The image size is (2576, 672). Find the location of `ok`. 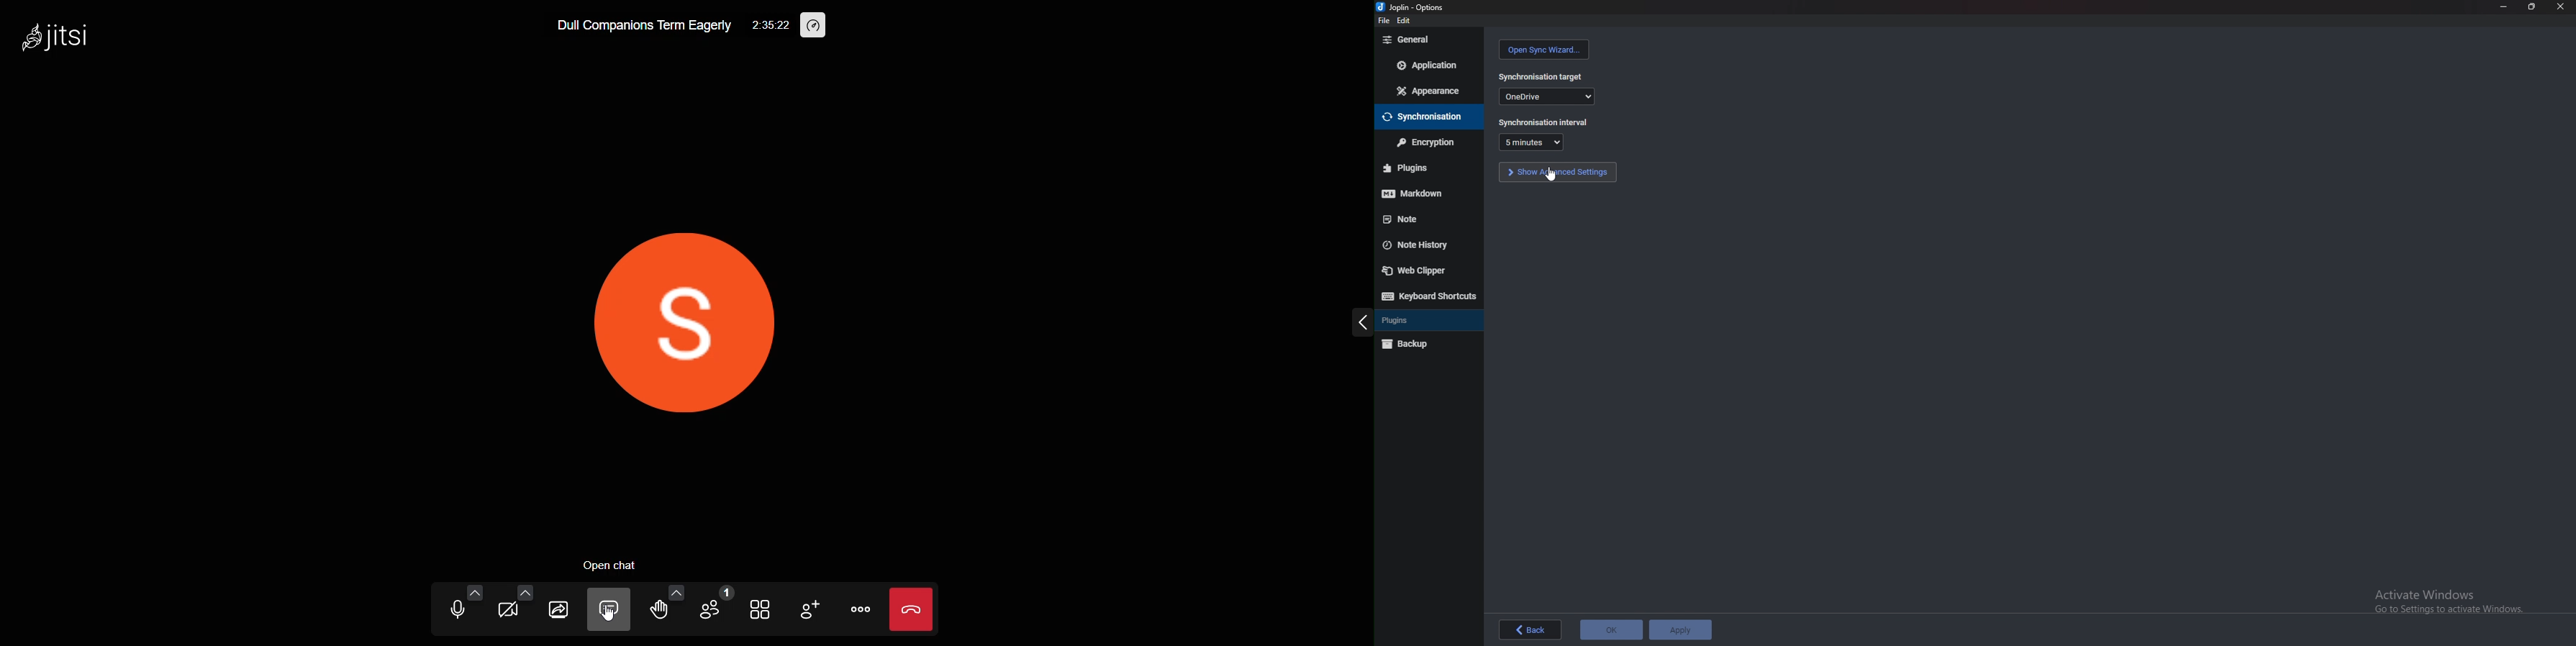

ok is located at coordinates (1610, 630).